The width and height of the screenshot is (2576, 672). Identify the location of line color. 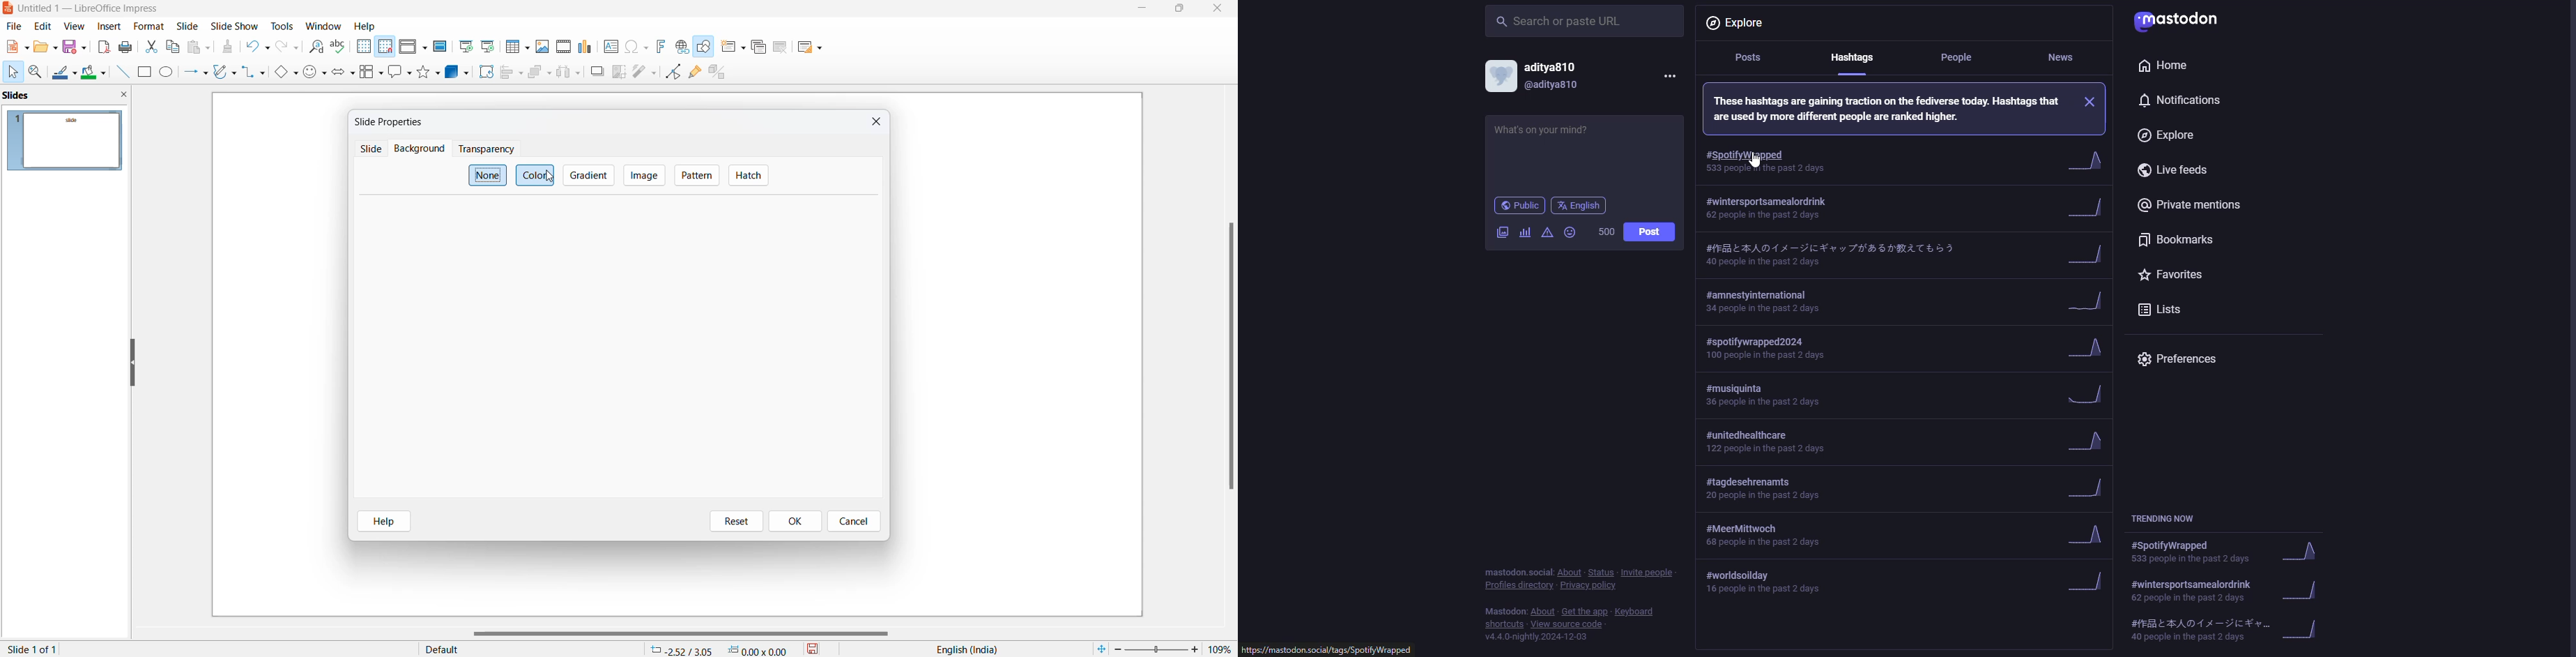
(64, 74).